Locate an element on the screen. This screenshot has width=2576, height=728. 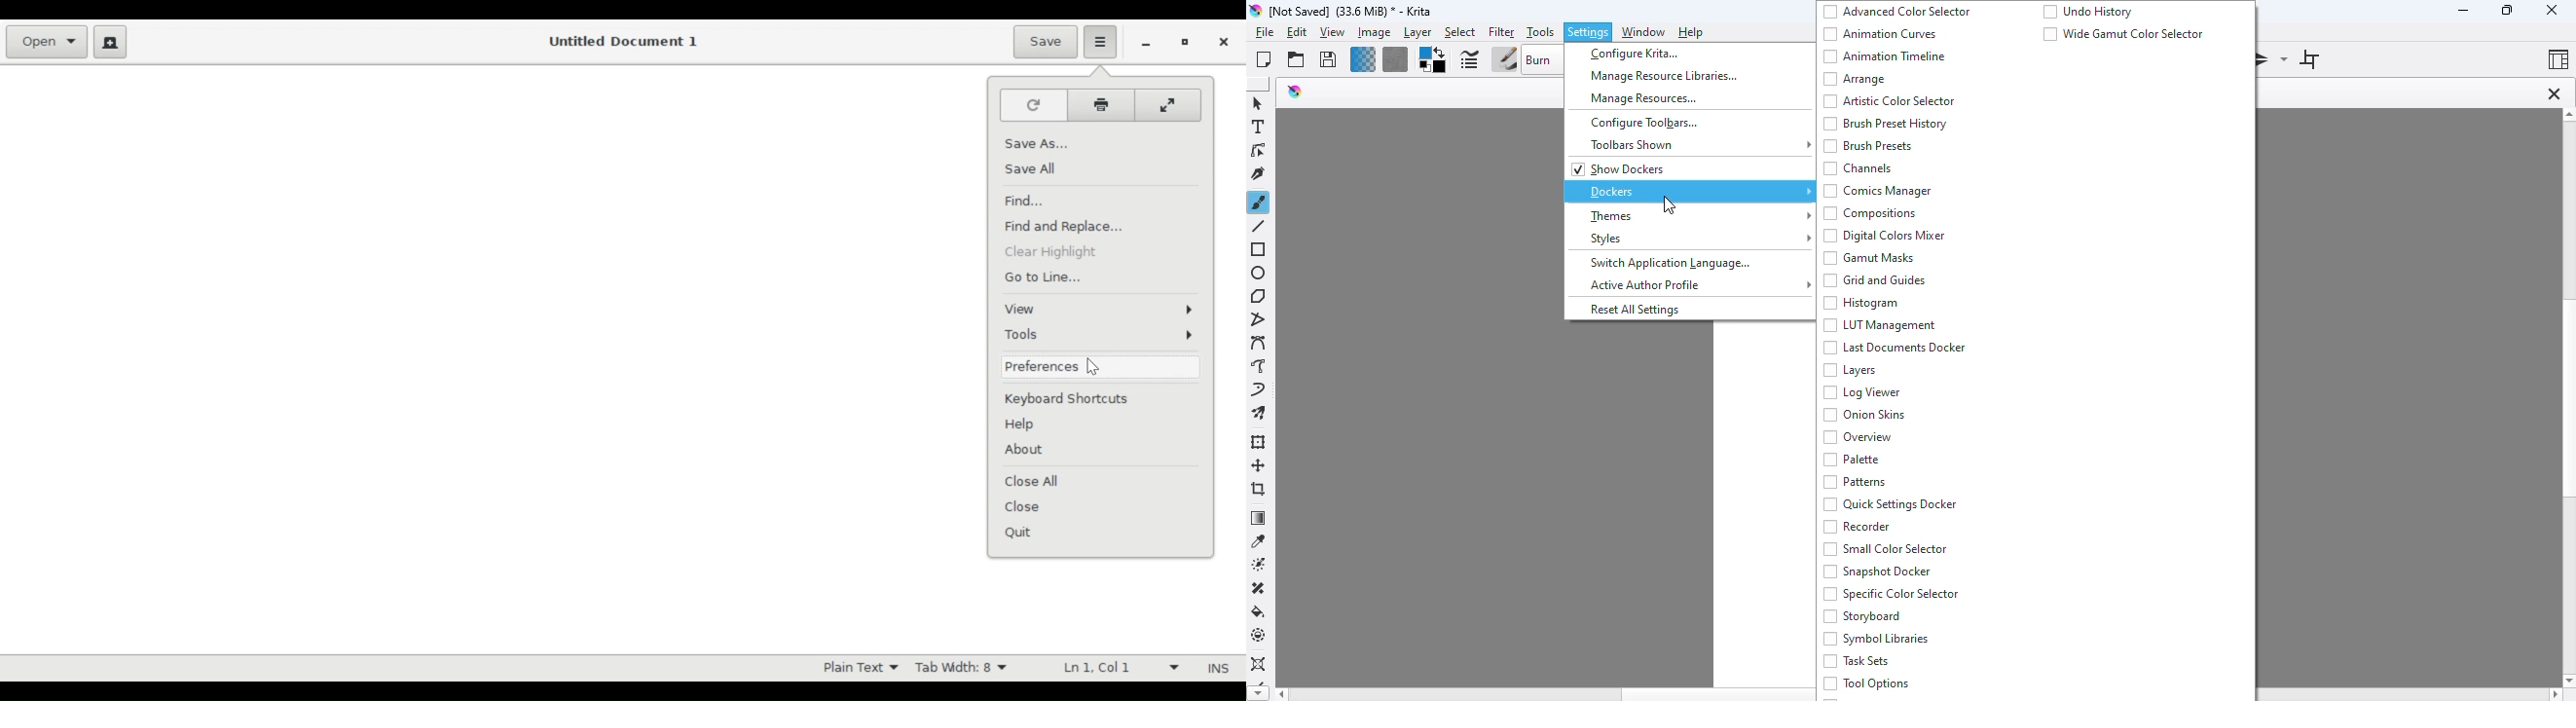
blending mode is located at coordinates (1543, 59).